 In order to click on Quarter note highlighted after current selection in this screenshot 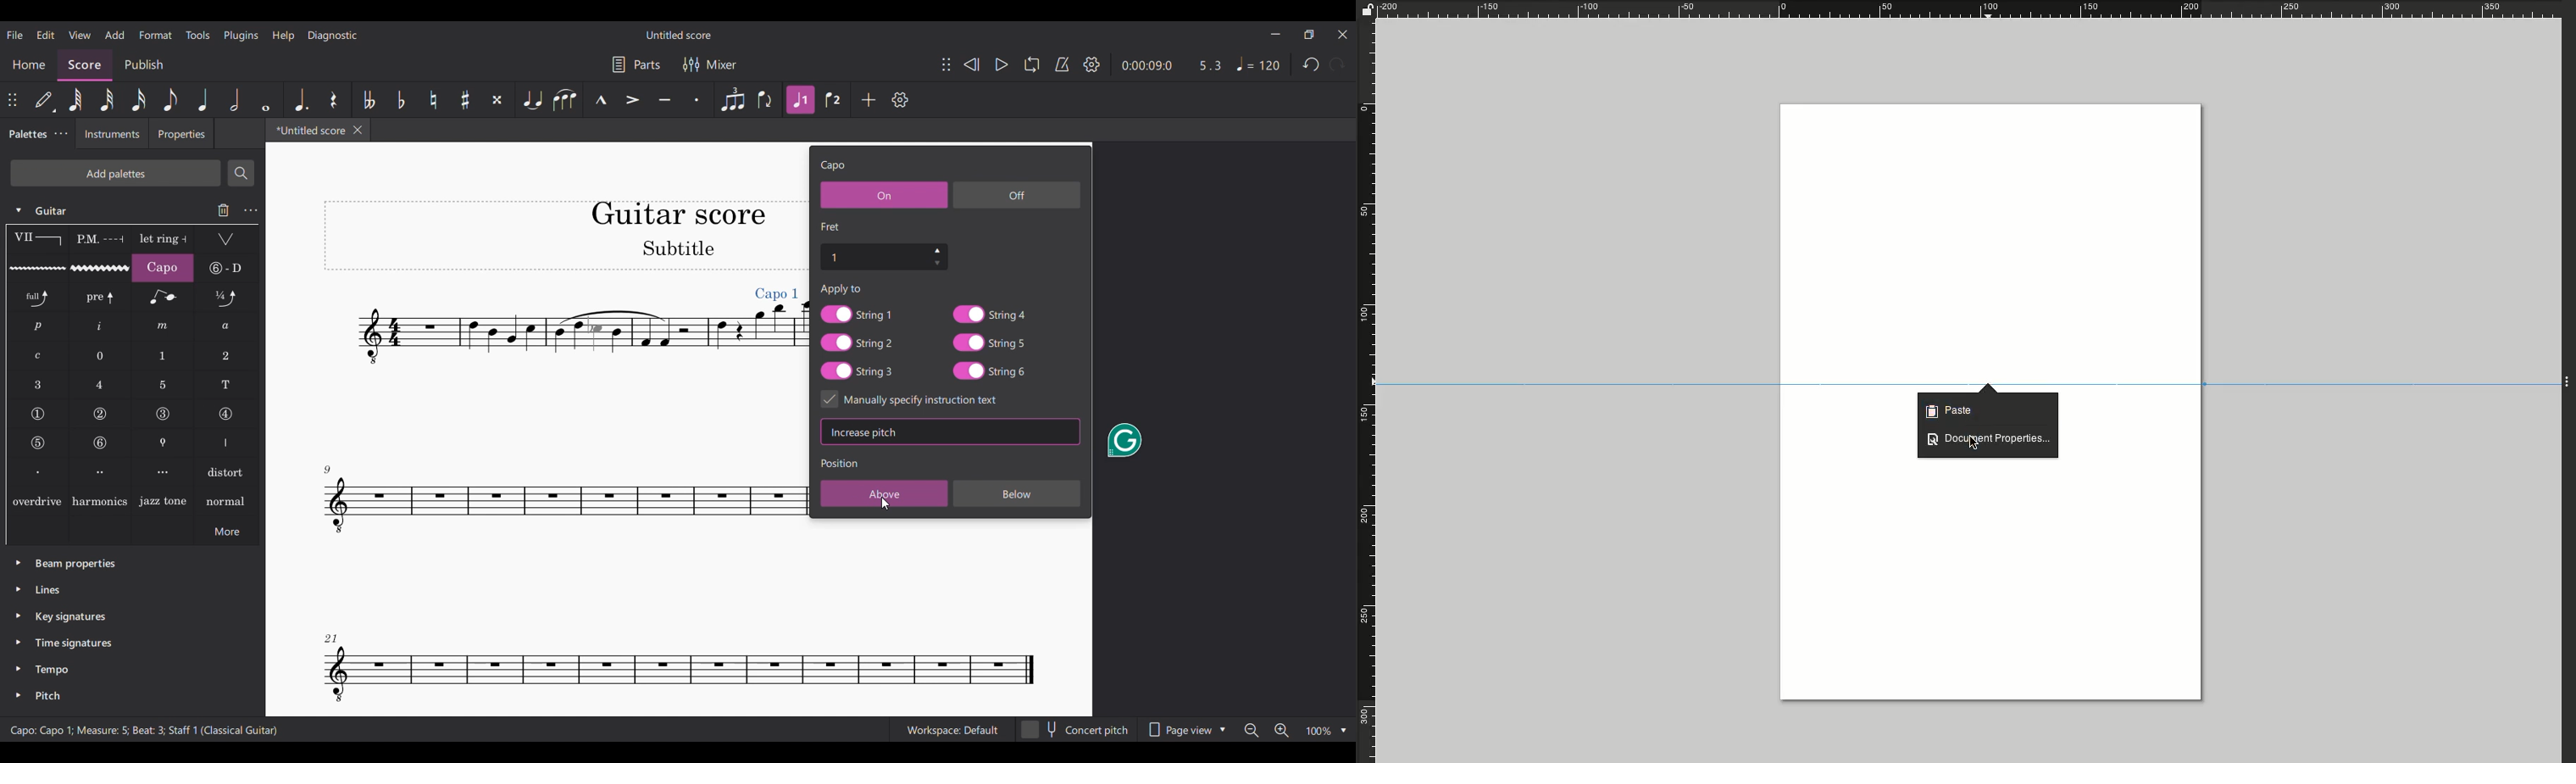, I will do `click(201, 99)`.